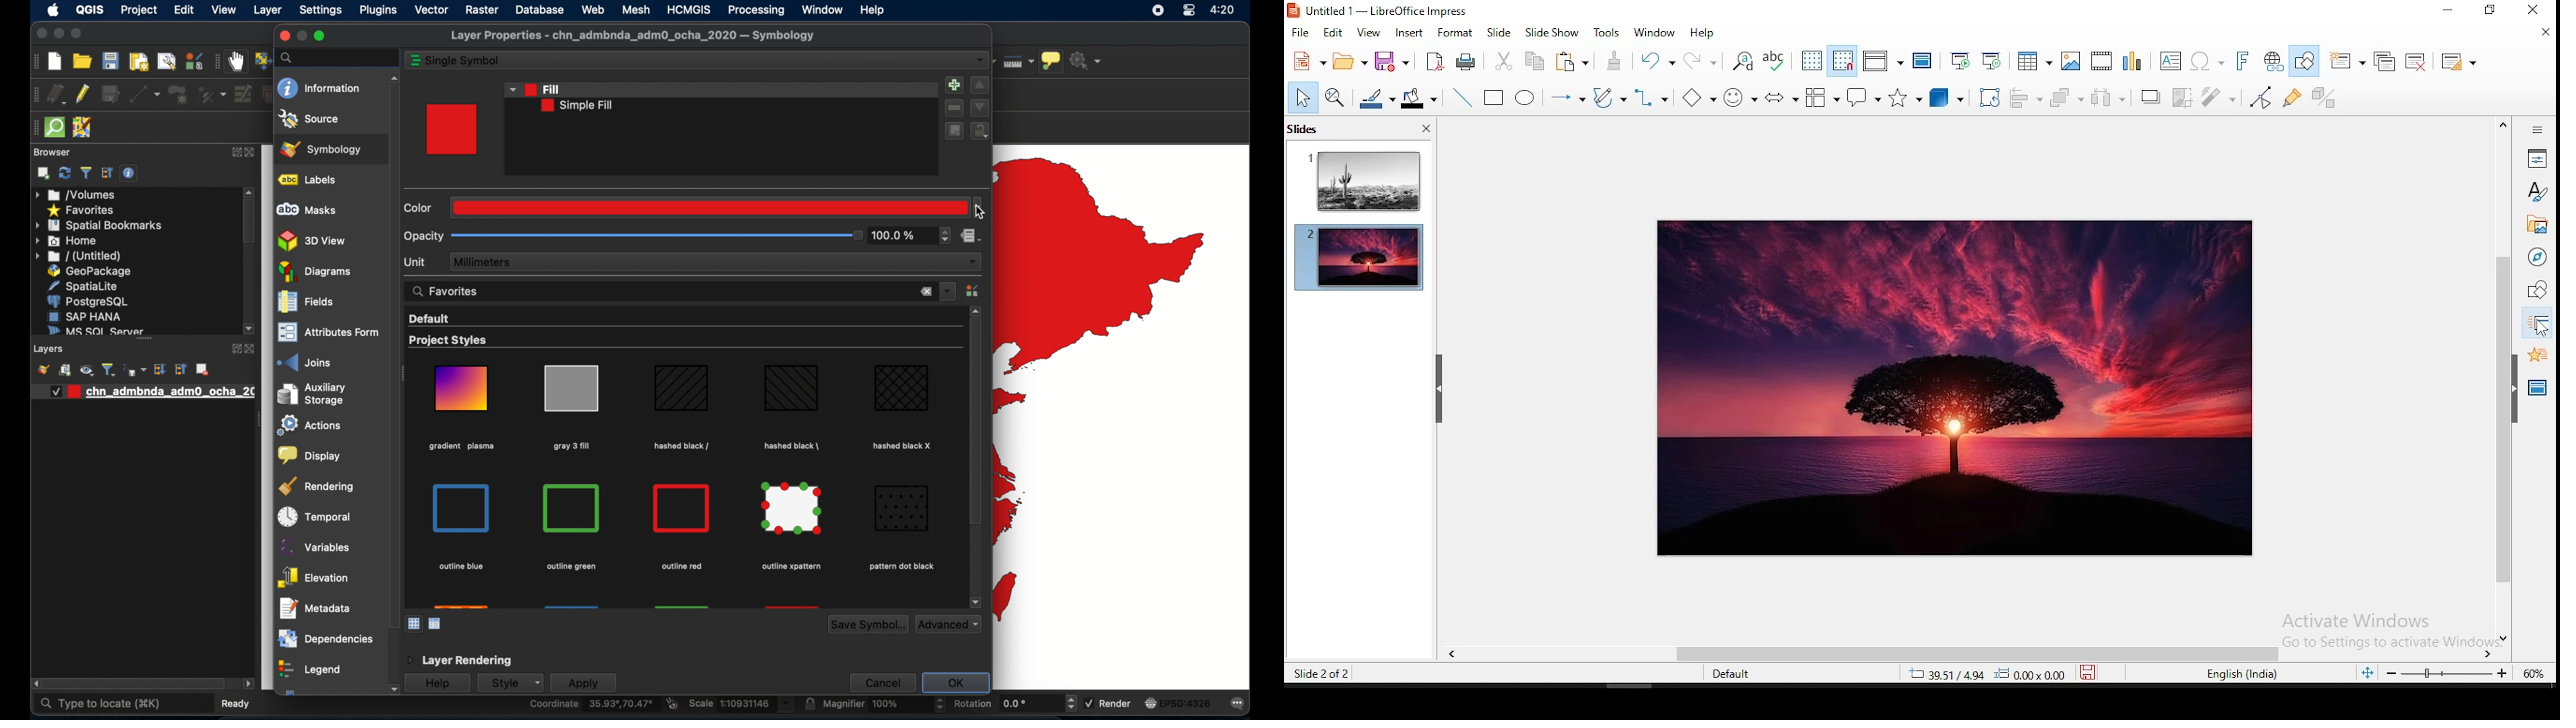 This screenshot has width=2576, height=728. Describe the element at coordinates (461, 567) in the screenshot. I see `outline blue` at that location.